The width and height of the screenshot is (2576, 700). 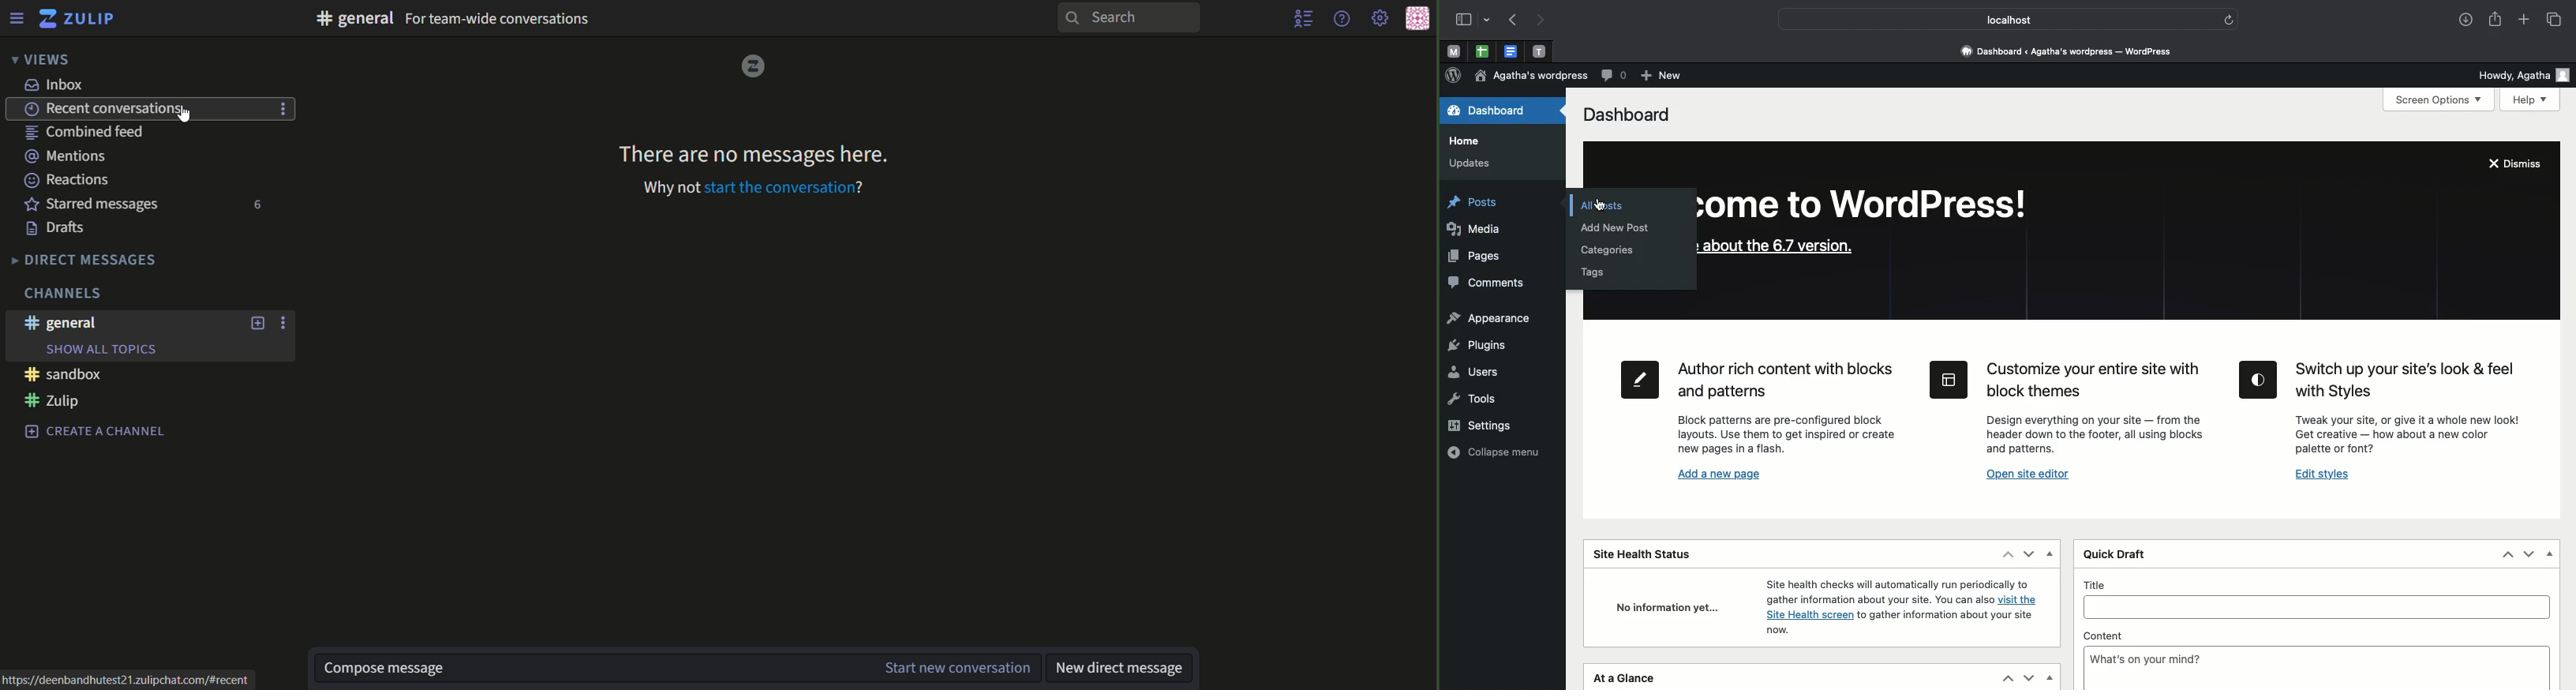 I want to click on Title, so click(x=2317, y=584).